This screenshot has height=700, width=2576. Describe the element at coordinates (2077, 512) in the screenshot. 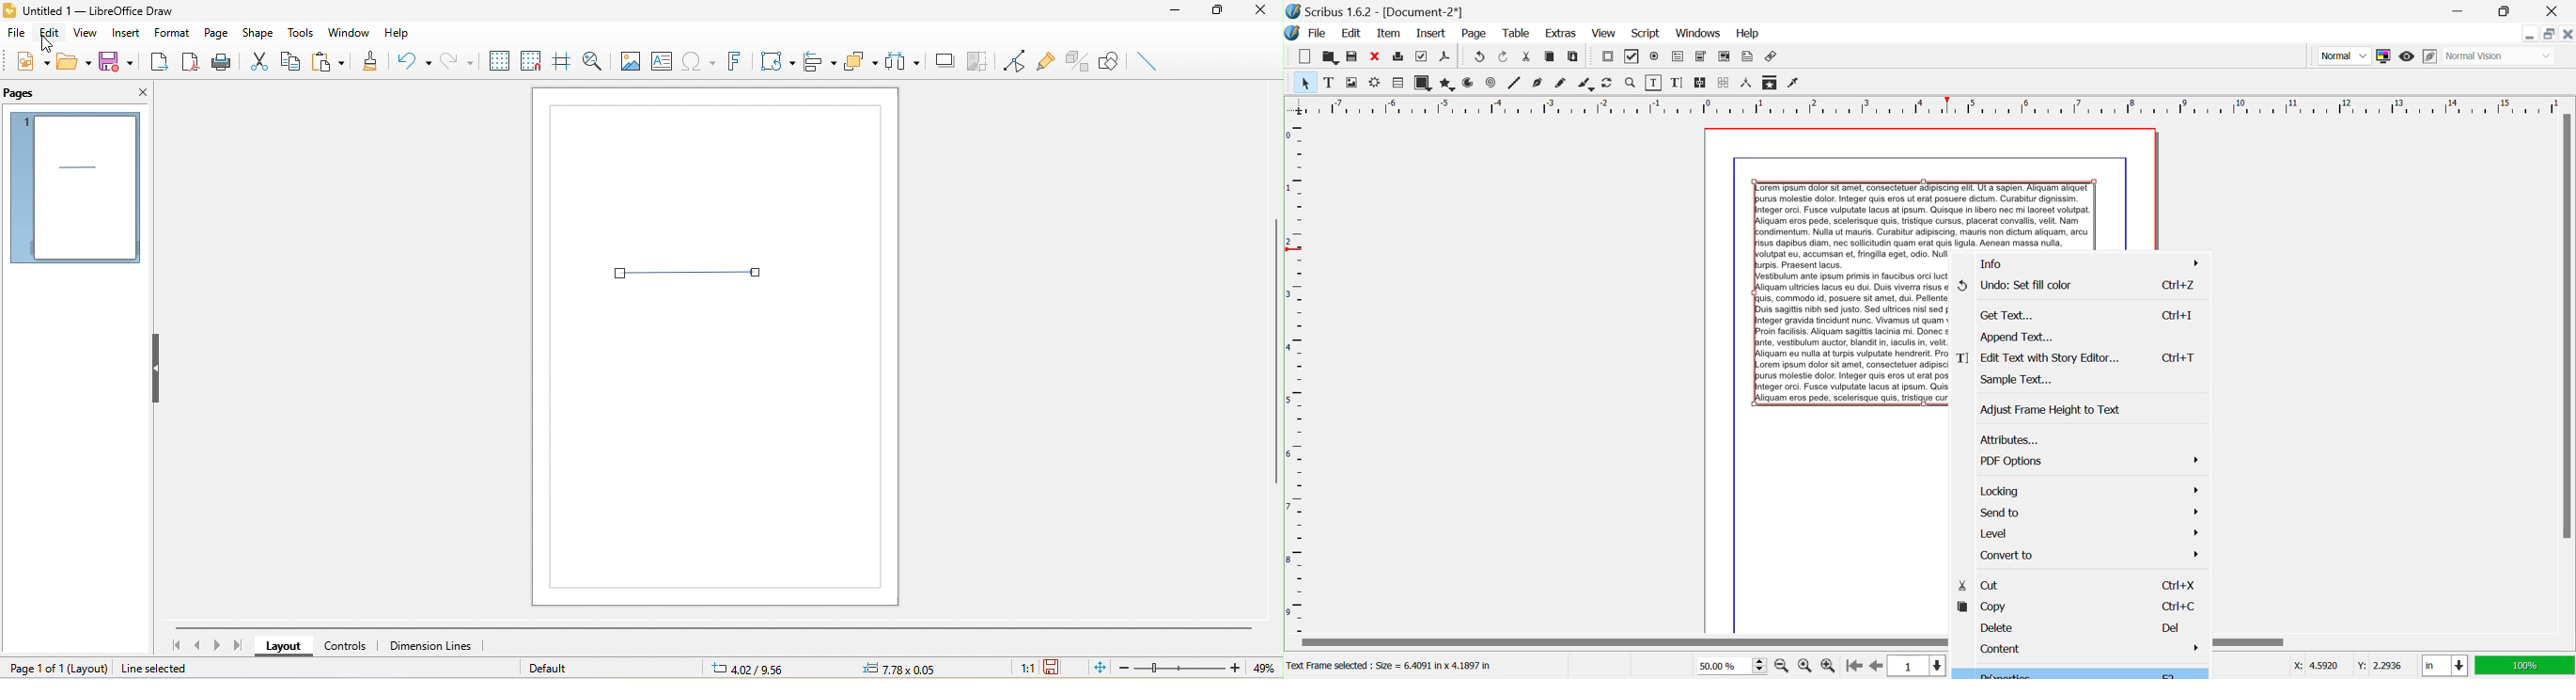

I see `Send to` at that location.